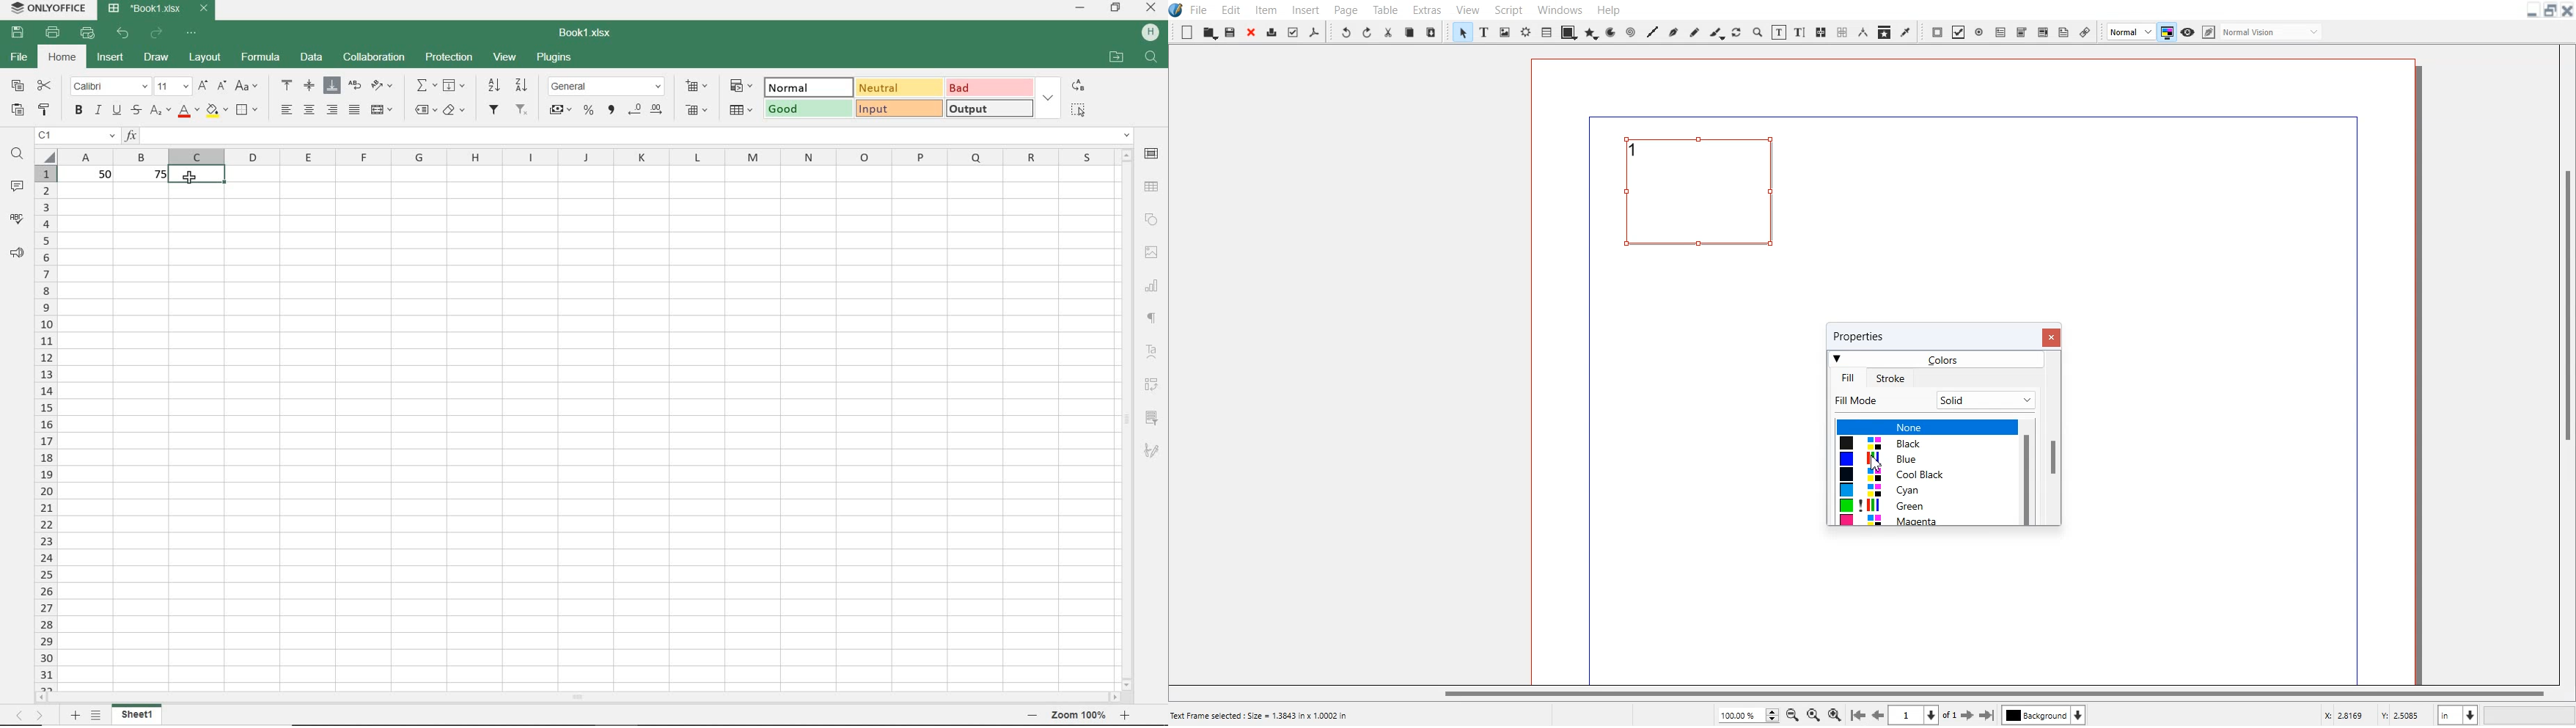 Image resolution: width=2576 pixels, height=728 pixels. What do you see at coordinates (1210, 32) in the screenshot?
I see `Open` at bounding box center [1210, 32].